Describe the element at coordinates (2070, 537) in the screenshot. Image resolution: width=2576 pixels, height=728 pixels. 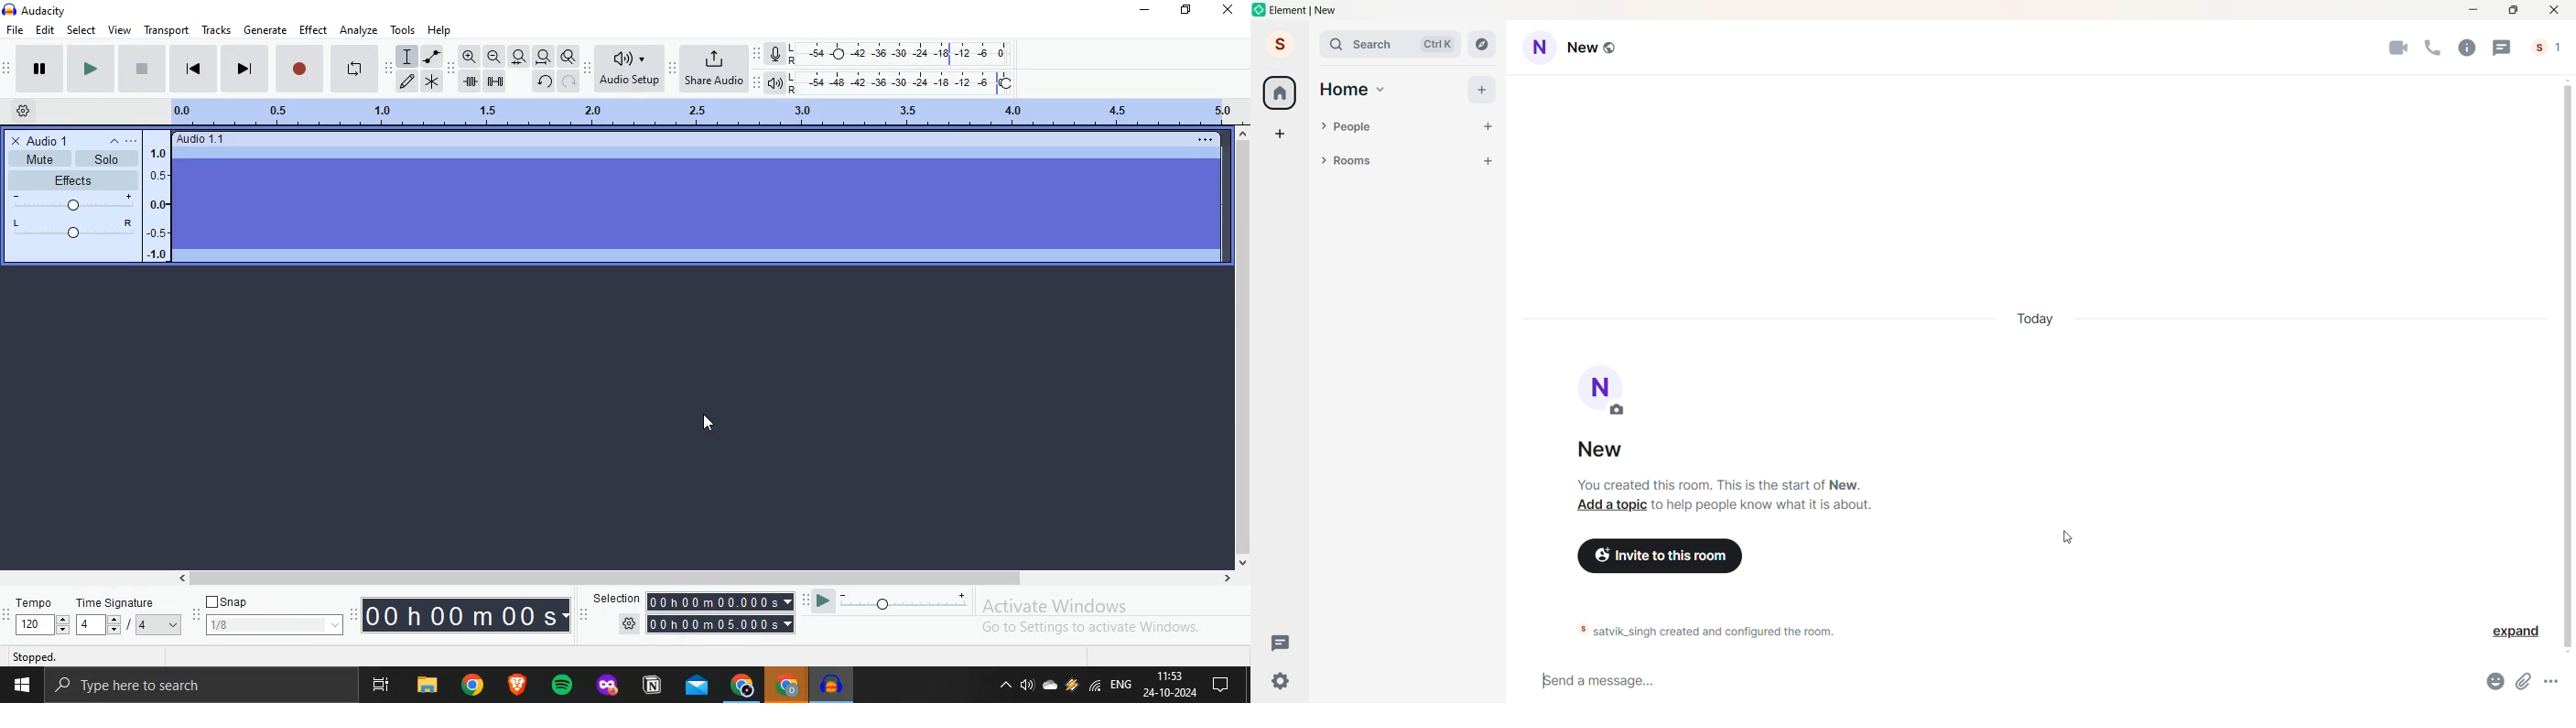
I see `cursor` at that location.